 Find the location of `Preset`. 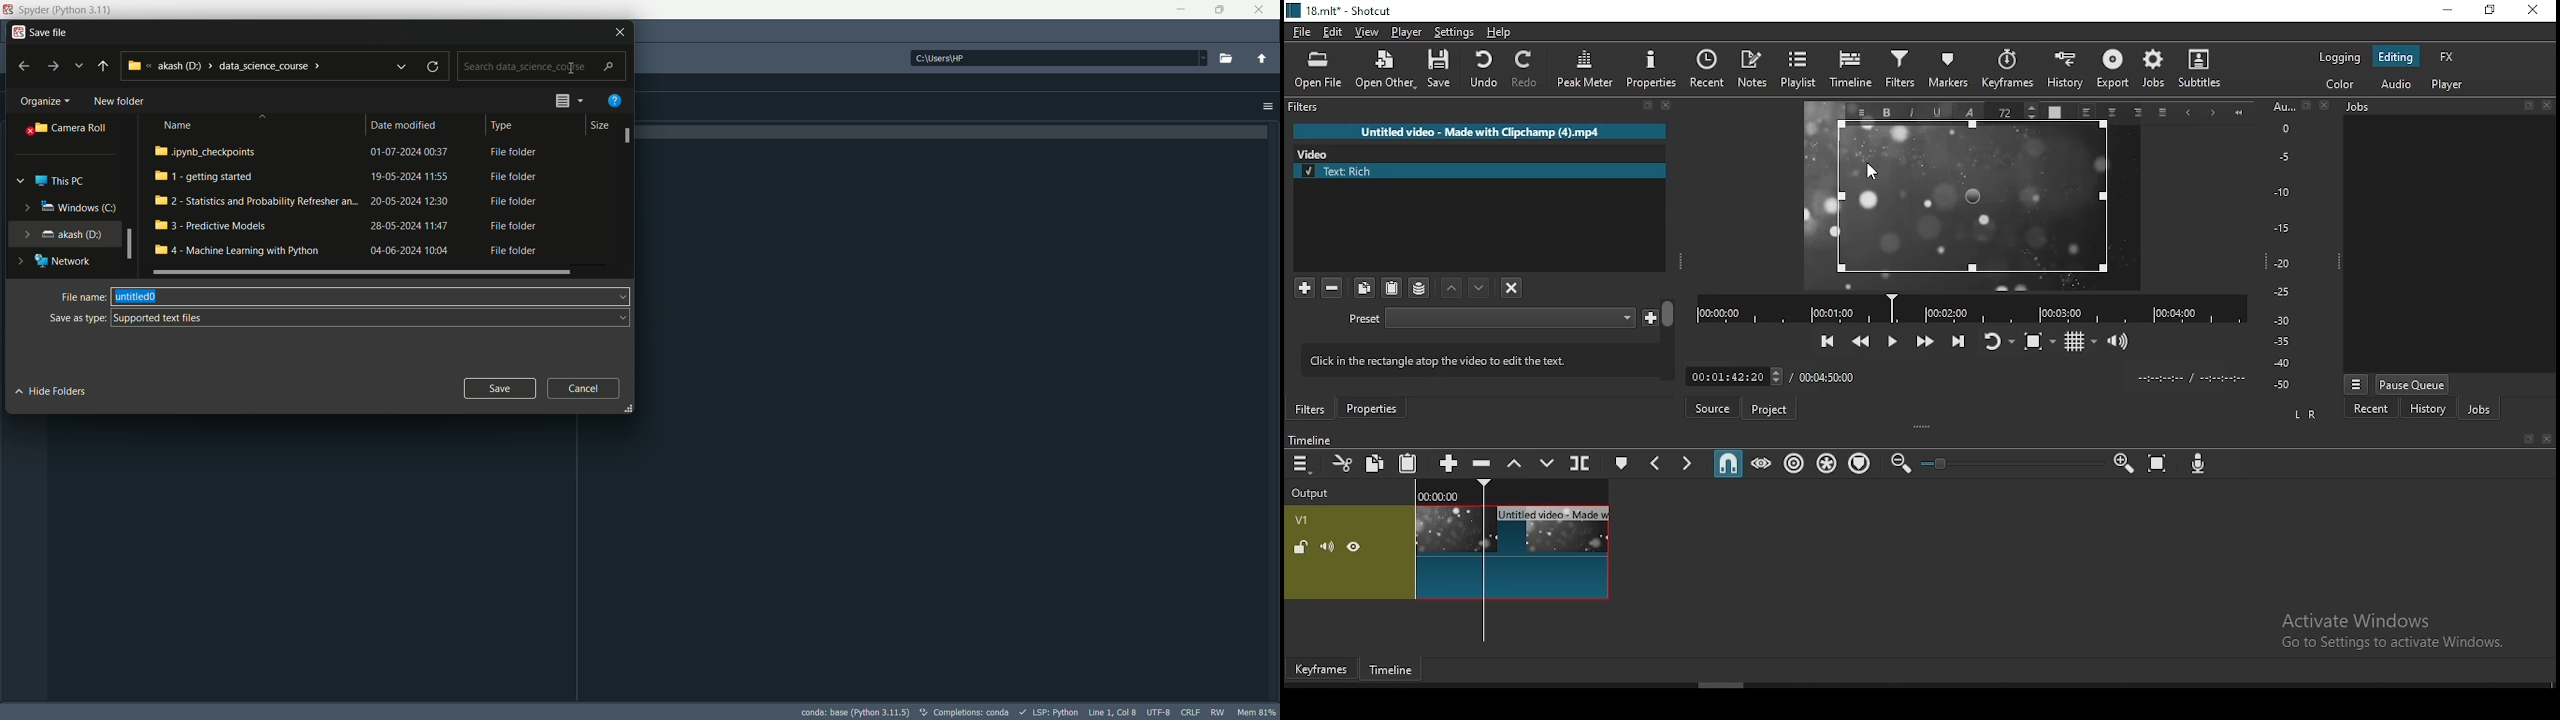

Preset is located at coordinates (1365, 320).